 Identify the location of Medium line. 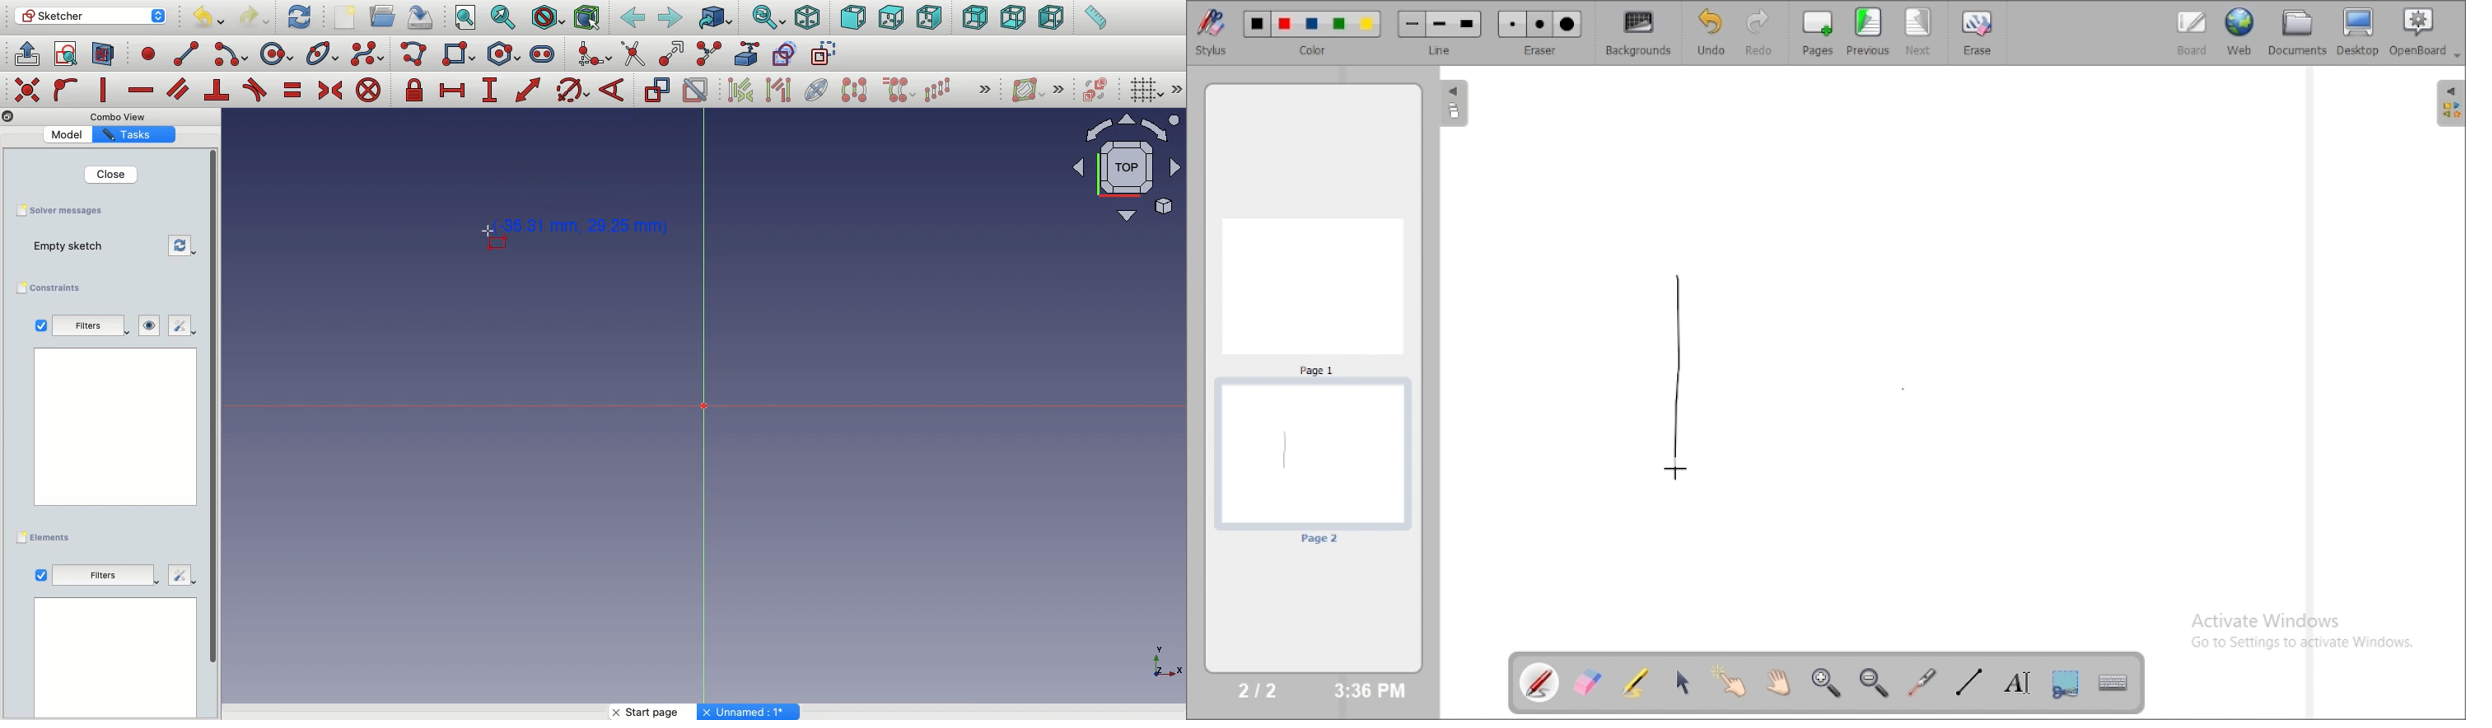
(1441, 24).